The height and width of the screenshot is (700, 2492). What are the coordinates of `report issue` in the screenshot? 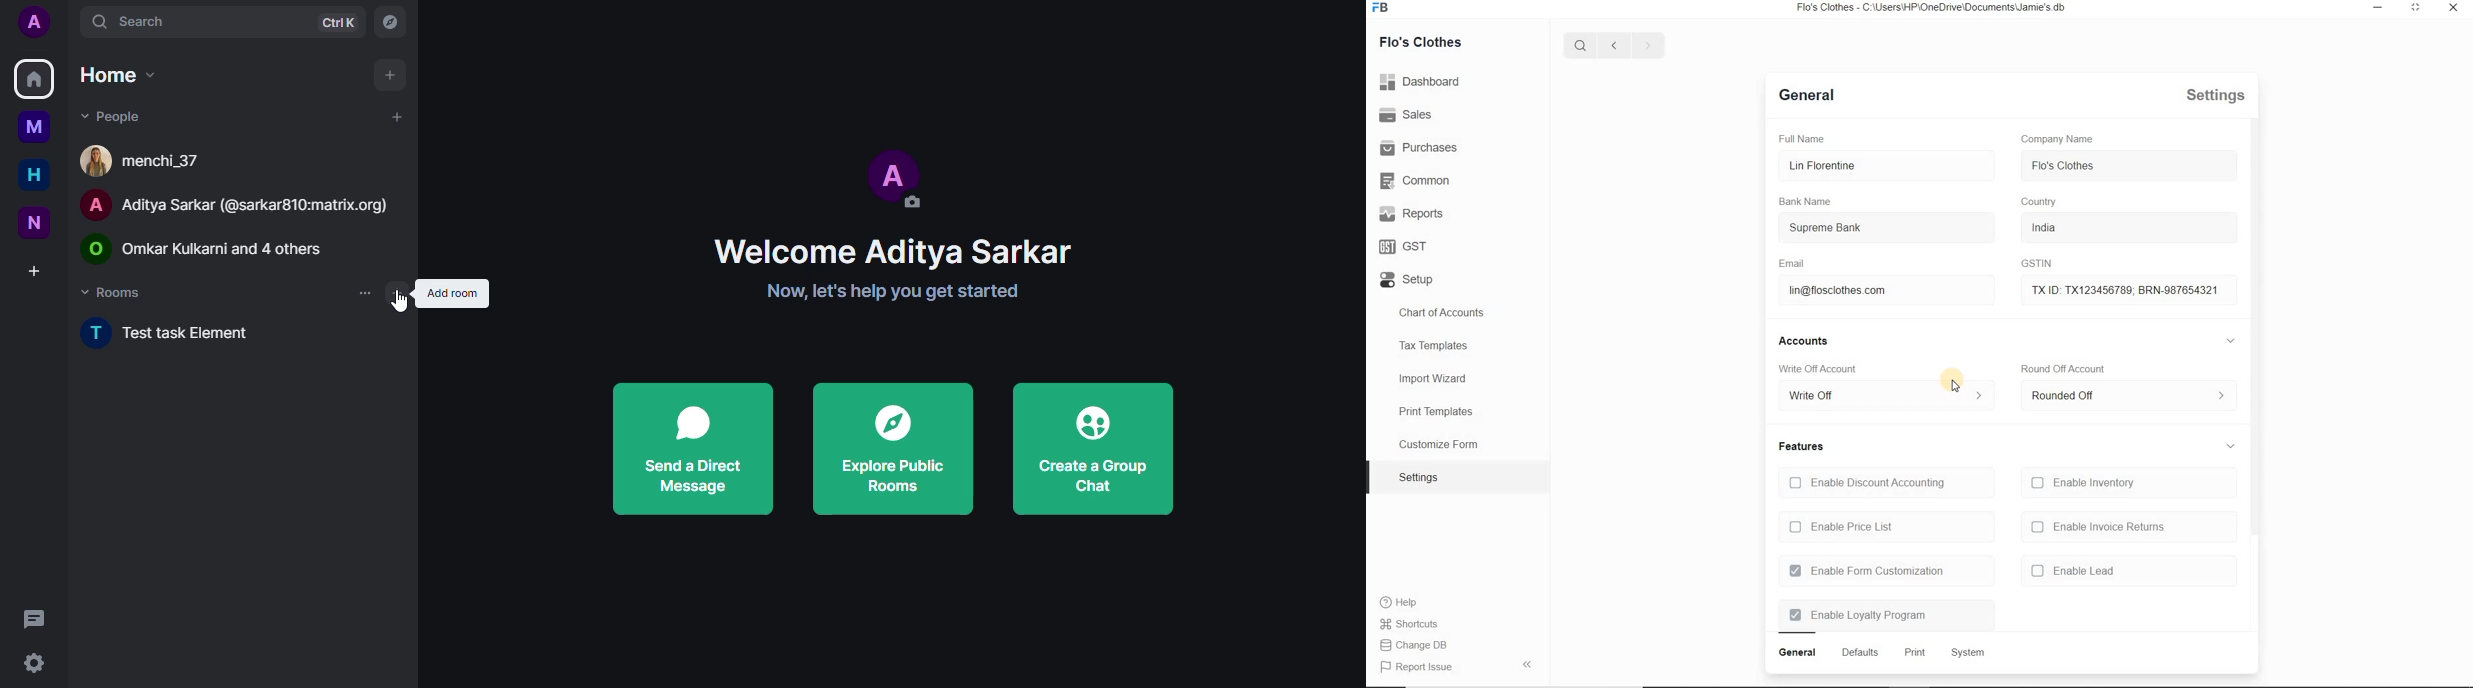 It's located at (1423, 668).